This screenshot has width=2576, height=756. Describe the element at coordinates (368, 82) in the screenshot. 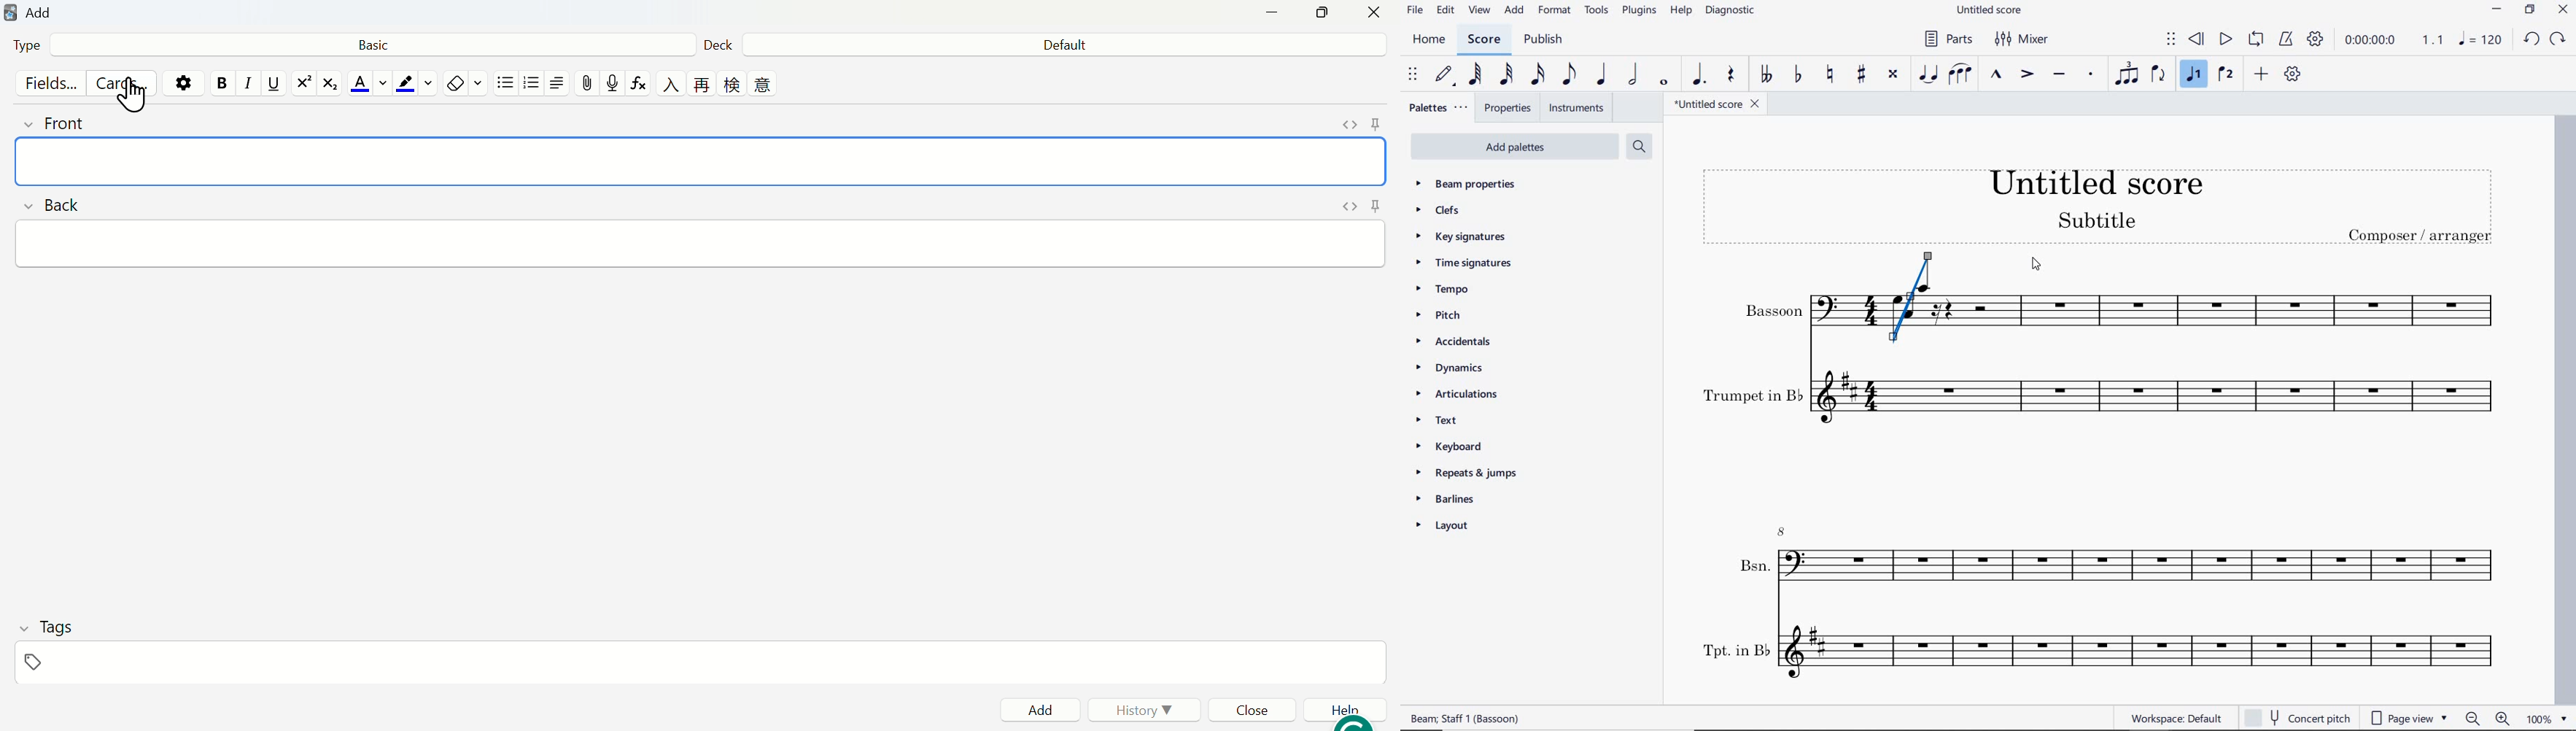

I see `Text color` at that location.